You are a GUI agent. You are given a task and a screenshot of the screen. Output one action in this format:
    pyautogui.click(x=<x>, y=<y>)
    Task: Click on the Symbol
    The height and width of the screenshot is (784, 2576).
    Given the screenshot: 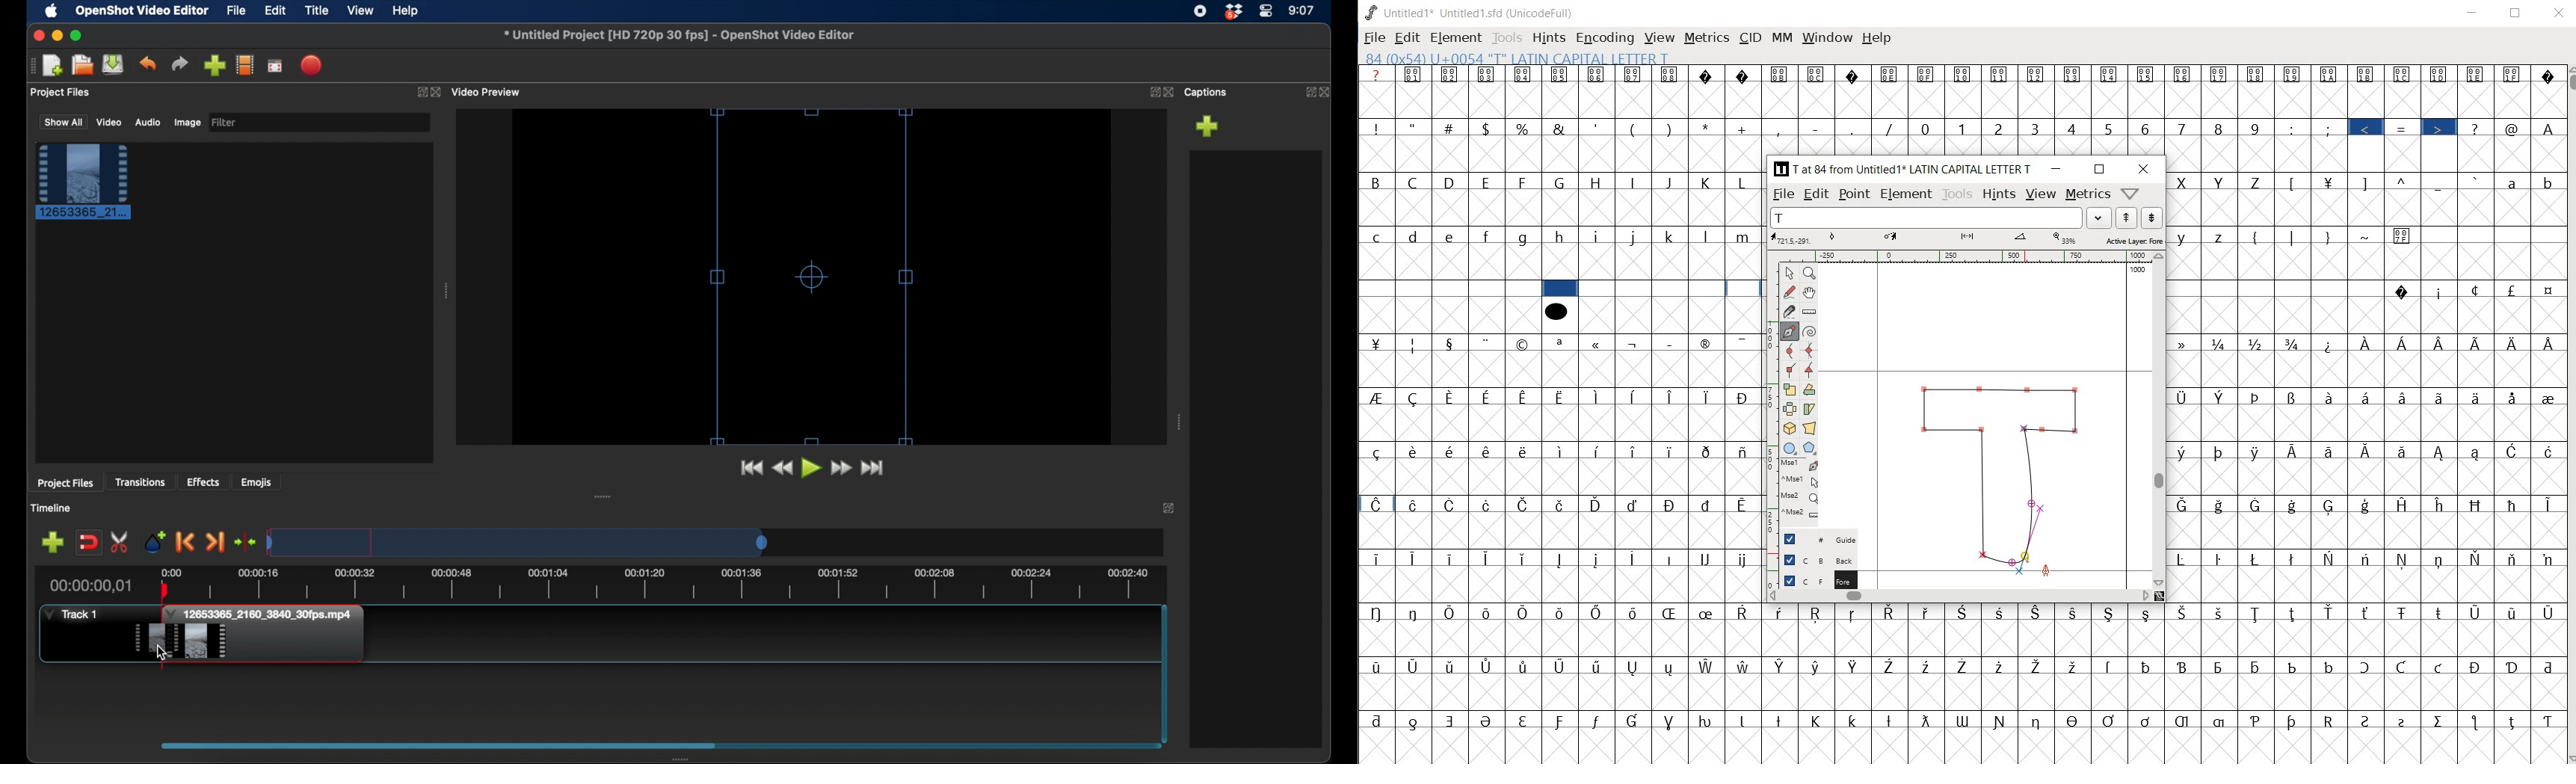 What is the action you would take?
    pyautogui.click(x=1523, y=503)
    